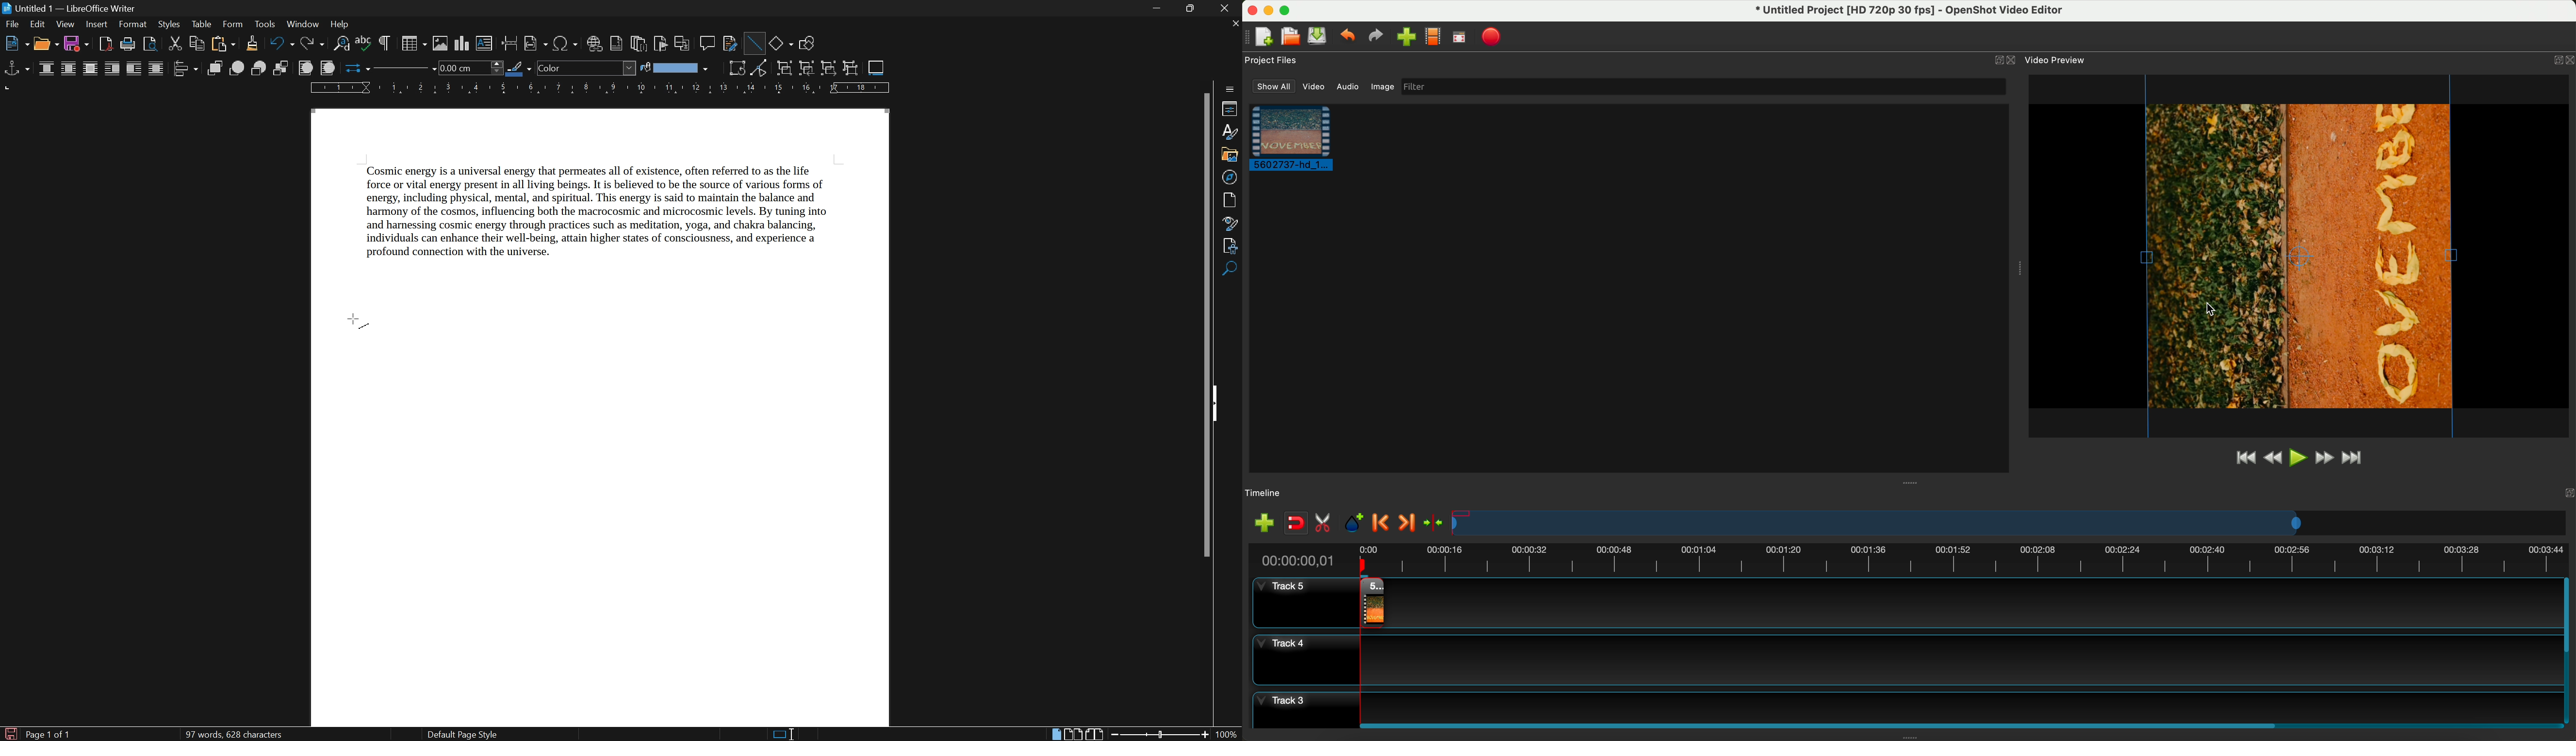 This screenshot has height=756, width=2576. I want to click on undo, so click(1348, 37).